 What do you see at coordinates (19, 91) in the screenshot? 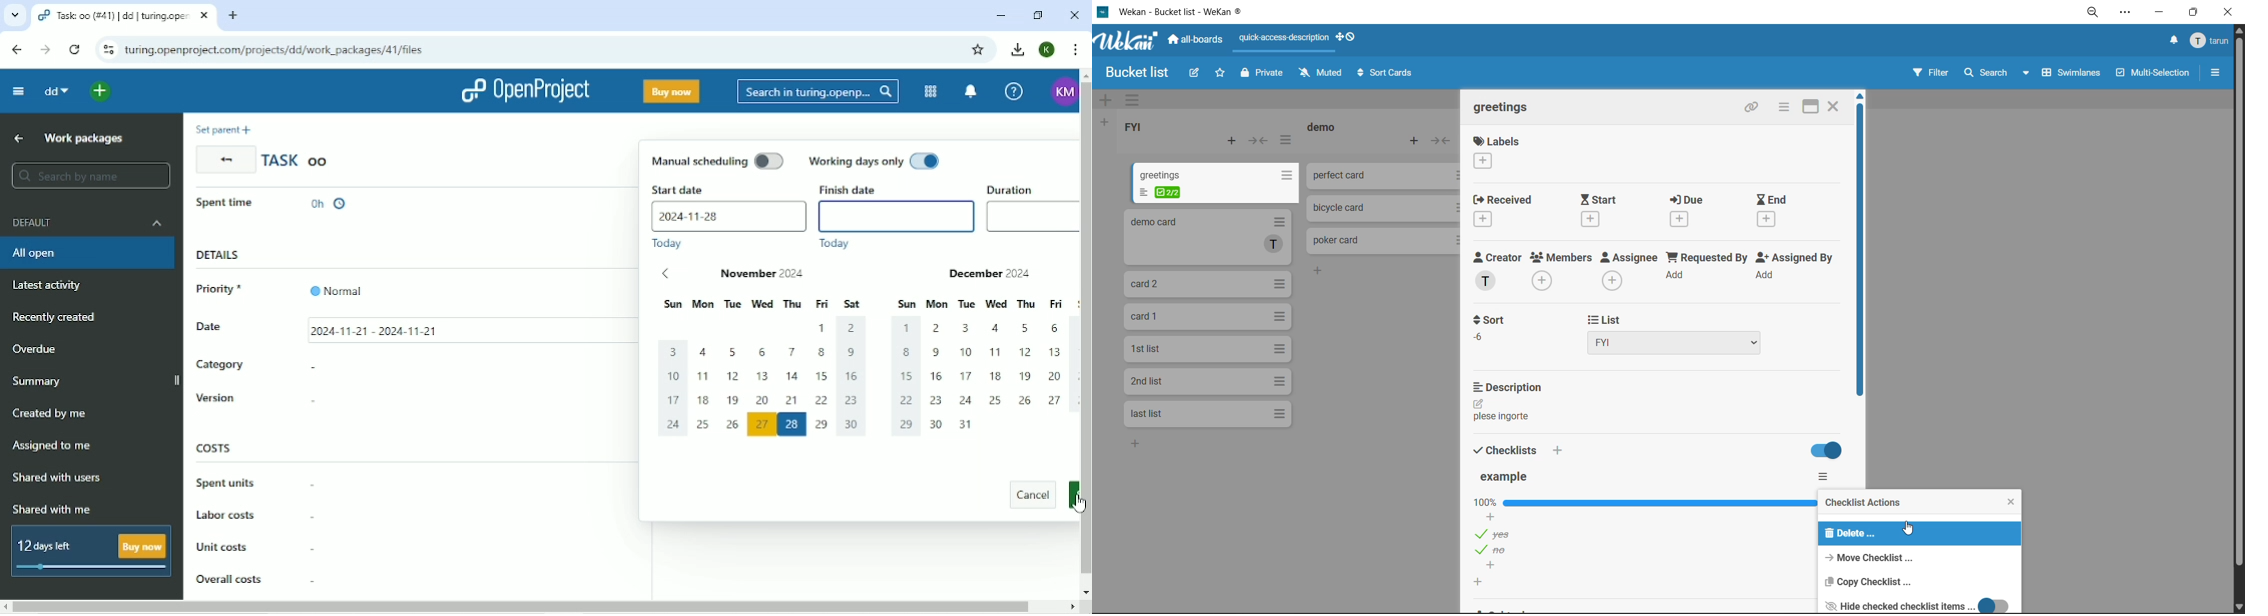
I see `Collapse project menu` at bounding box center [19, 91].